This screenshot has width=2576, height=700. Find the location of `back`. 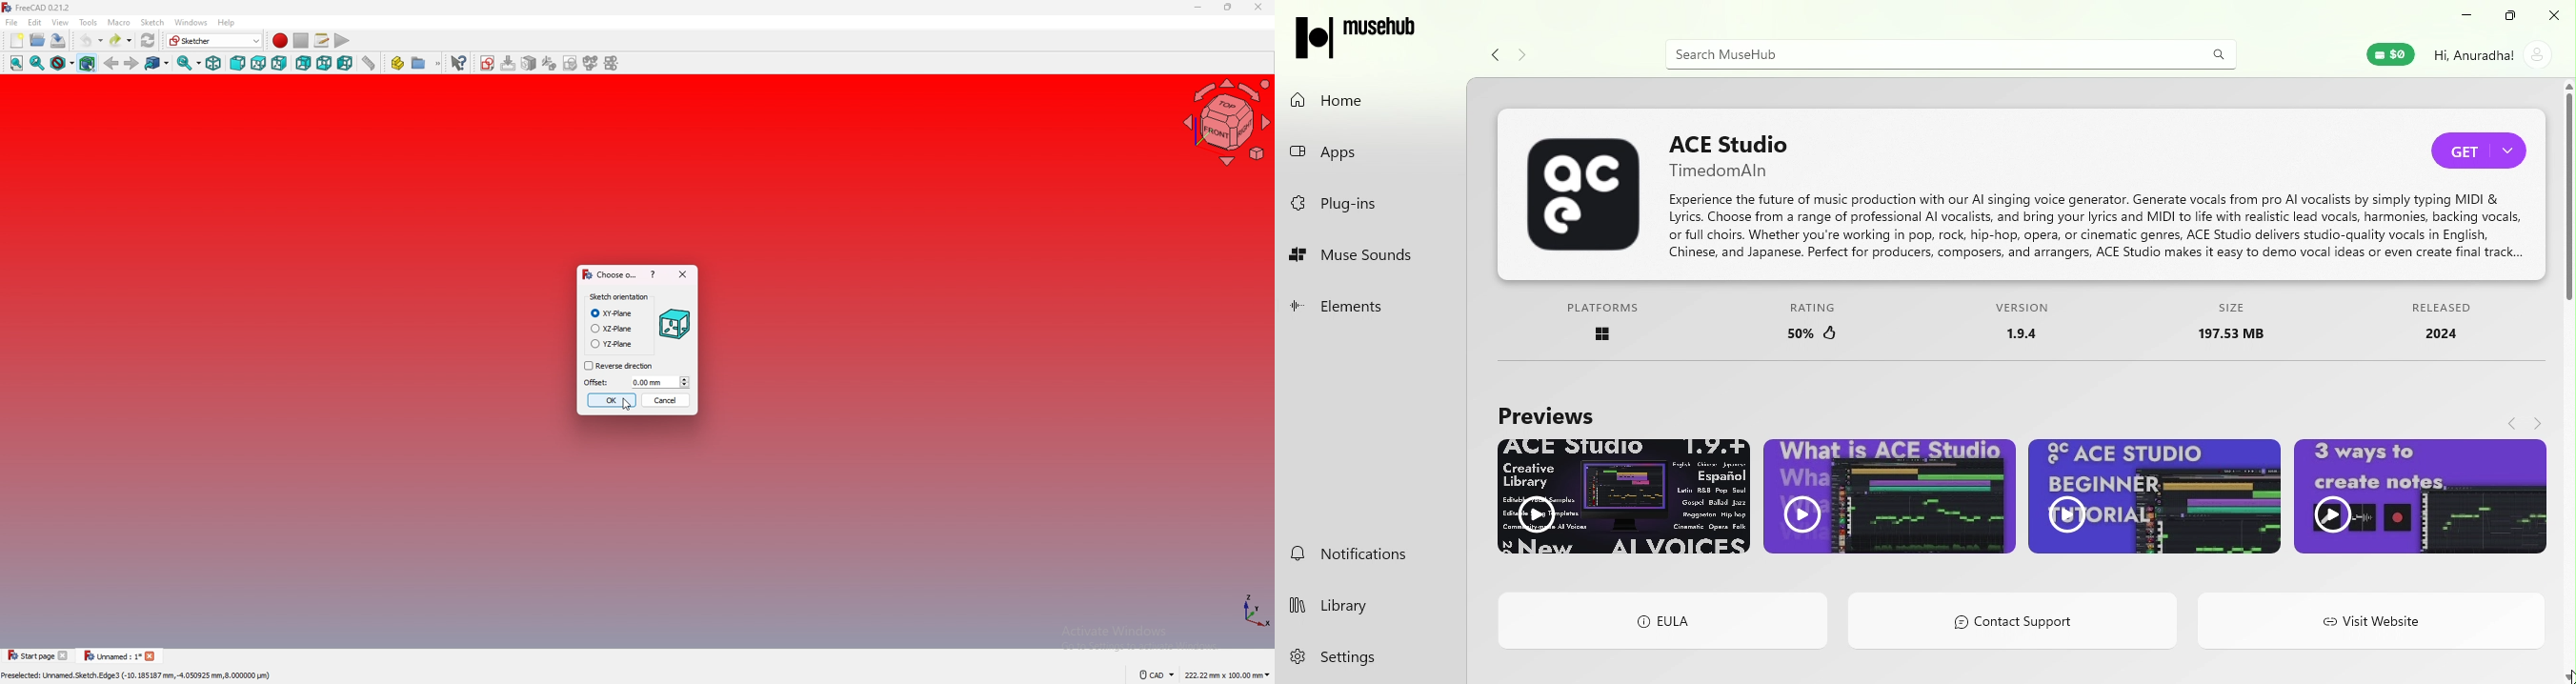

back is located at coordinates (112, 62).